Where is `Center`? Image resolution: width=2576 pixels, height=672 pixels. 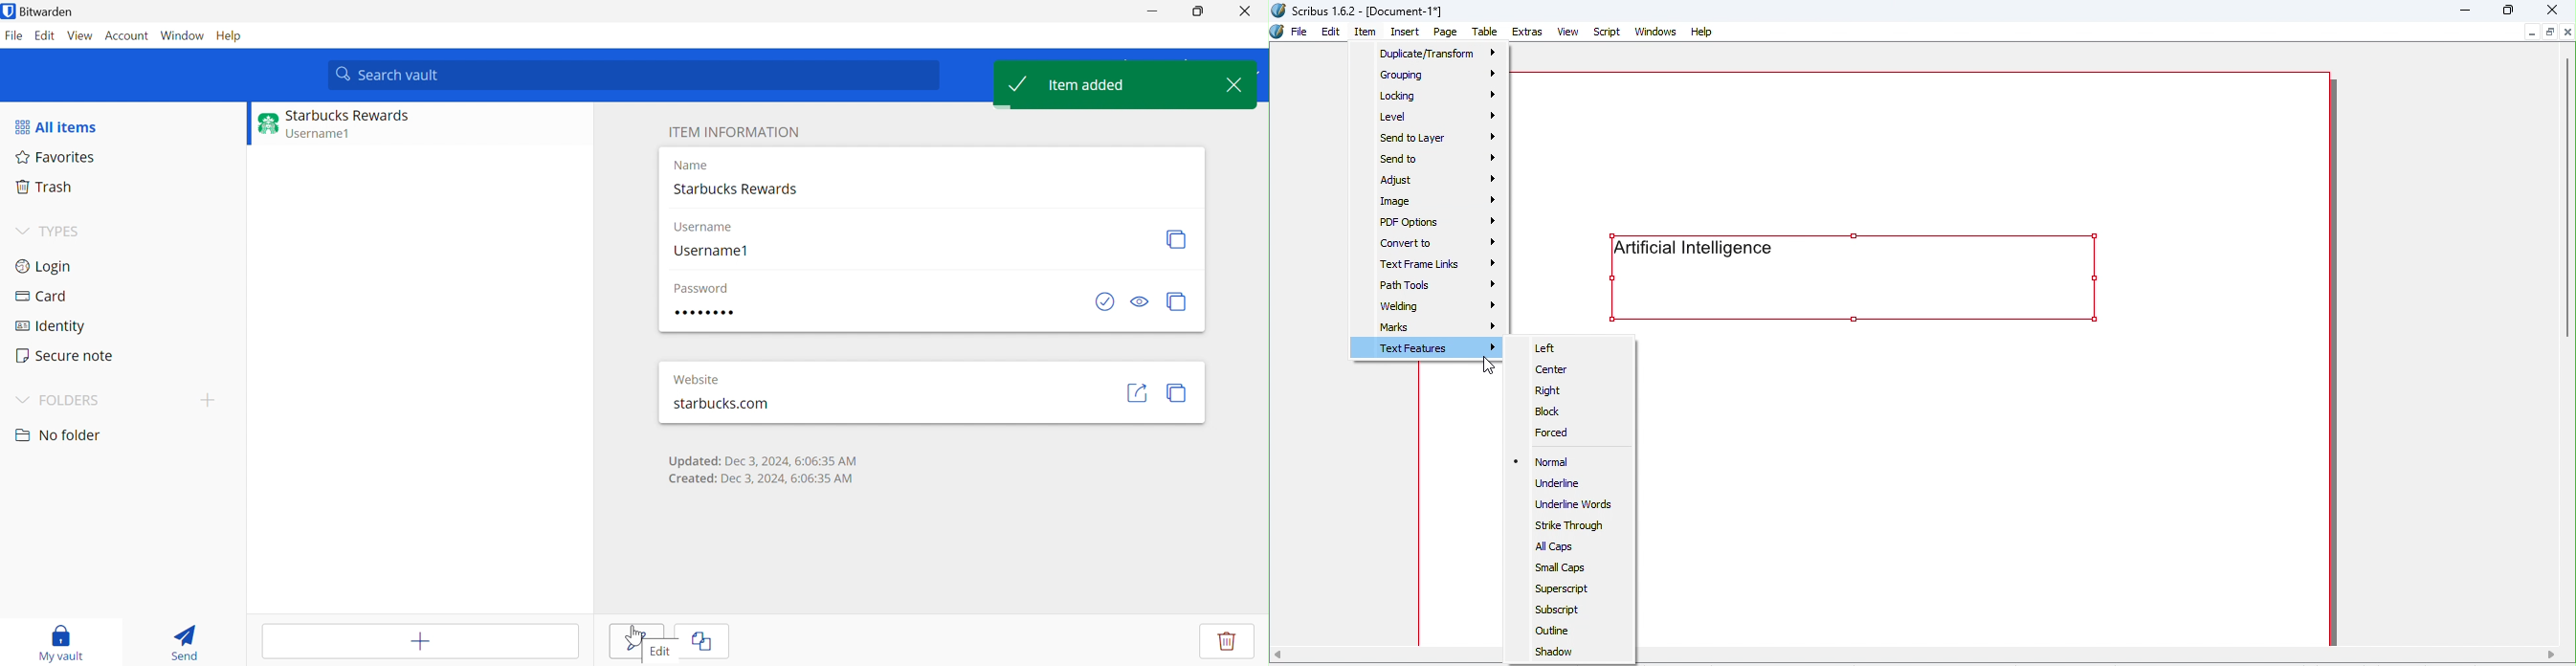 Center is located at coordinates (1557, 370).